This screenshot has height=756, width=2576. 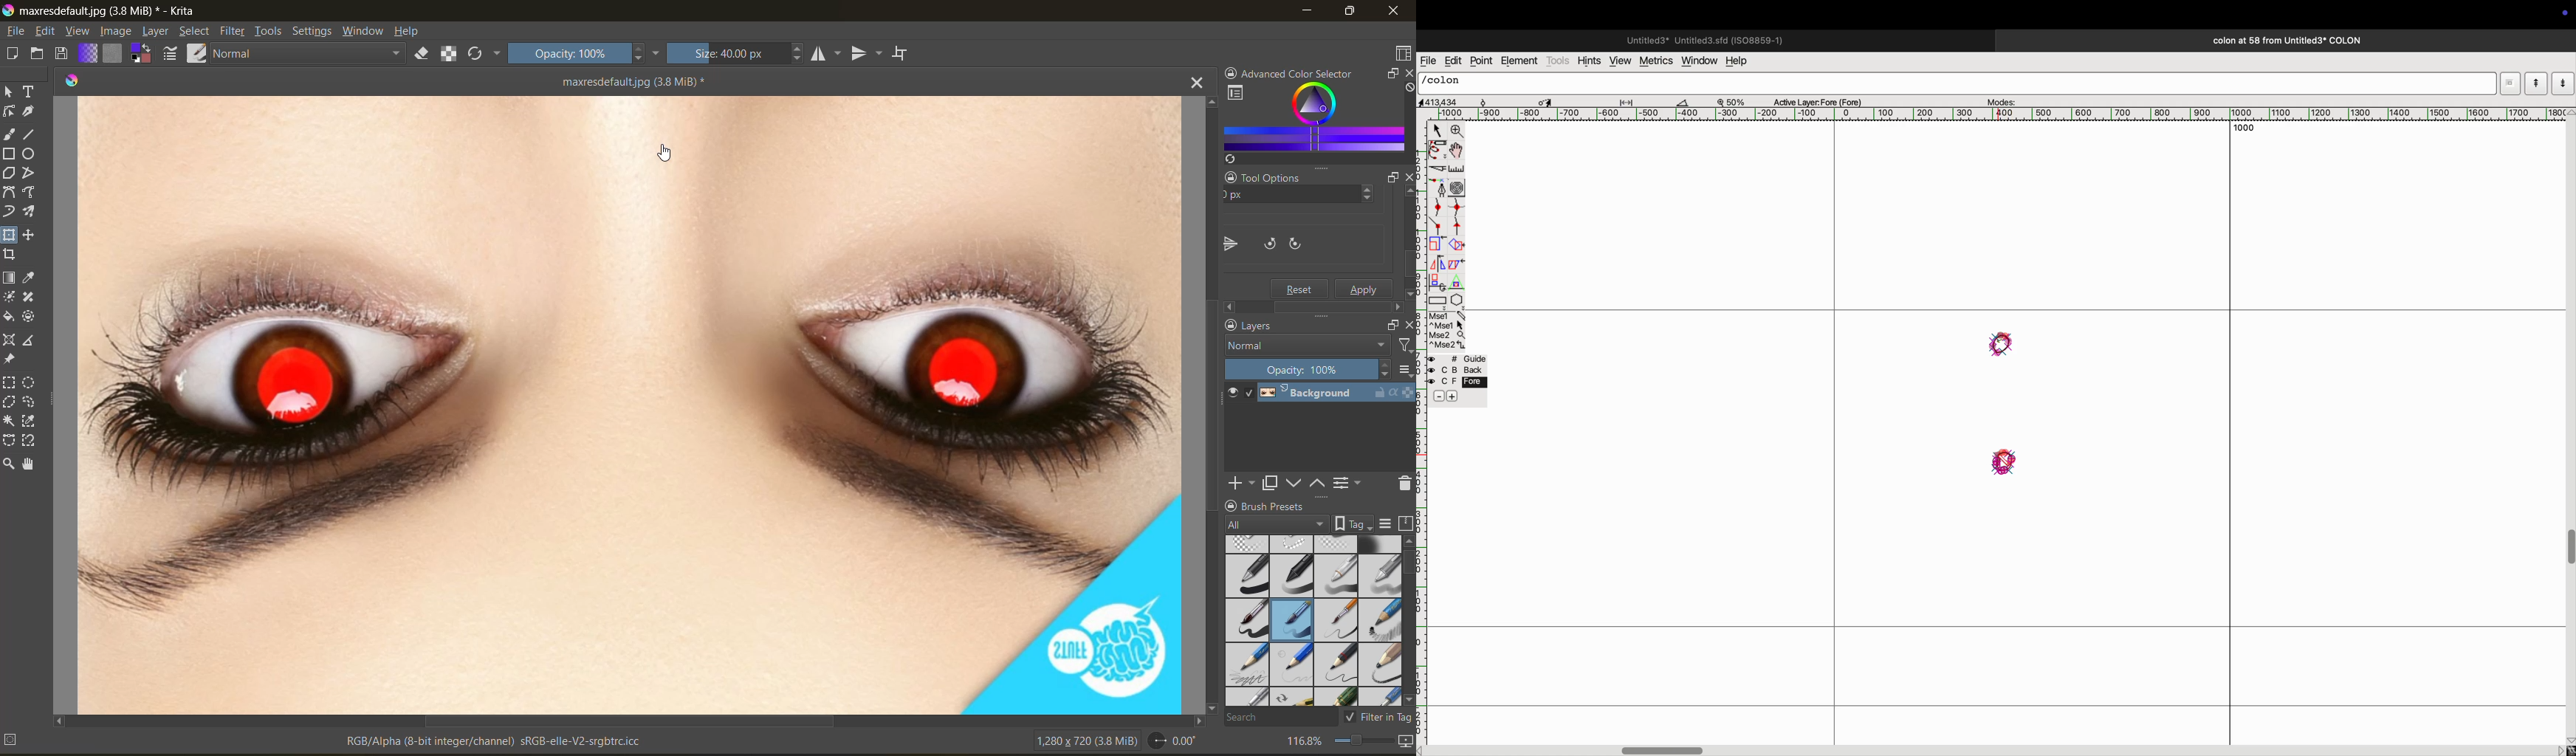 What do you see at coordinates (1404, 370) in the screenshot?
I see `options` at bounding box center [1404, 370].